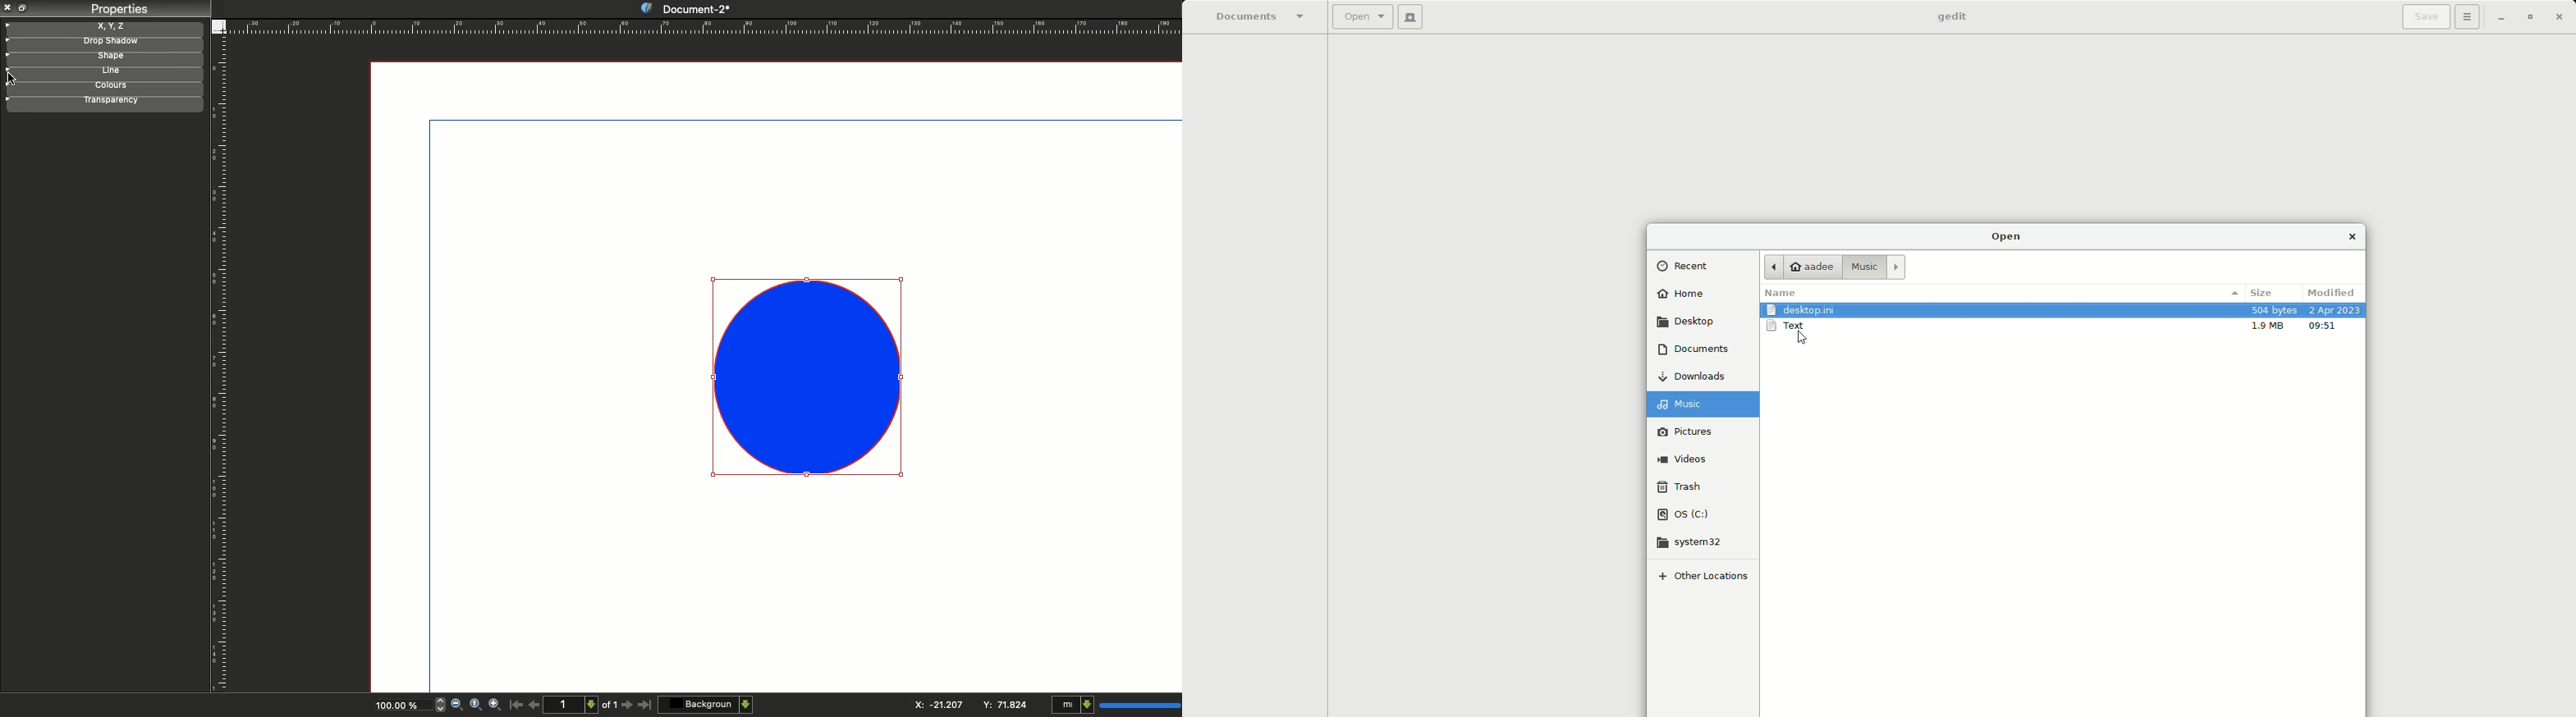 Image resolution: width=2576 pixels, height=728 pixels. What do you see at coordinates (222, 365) in the screenshot?
I see `Ruler` at bounding box center [222, 365].